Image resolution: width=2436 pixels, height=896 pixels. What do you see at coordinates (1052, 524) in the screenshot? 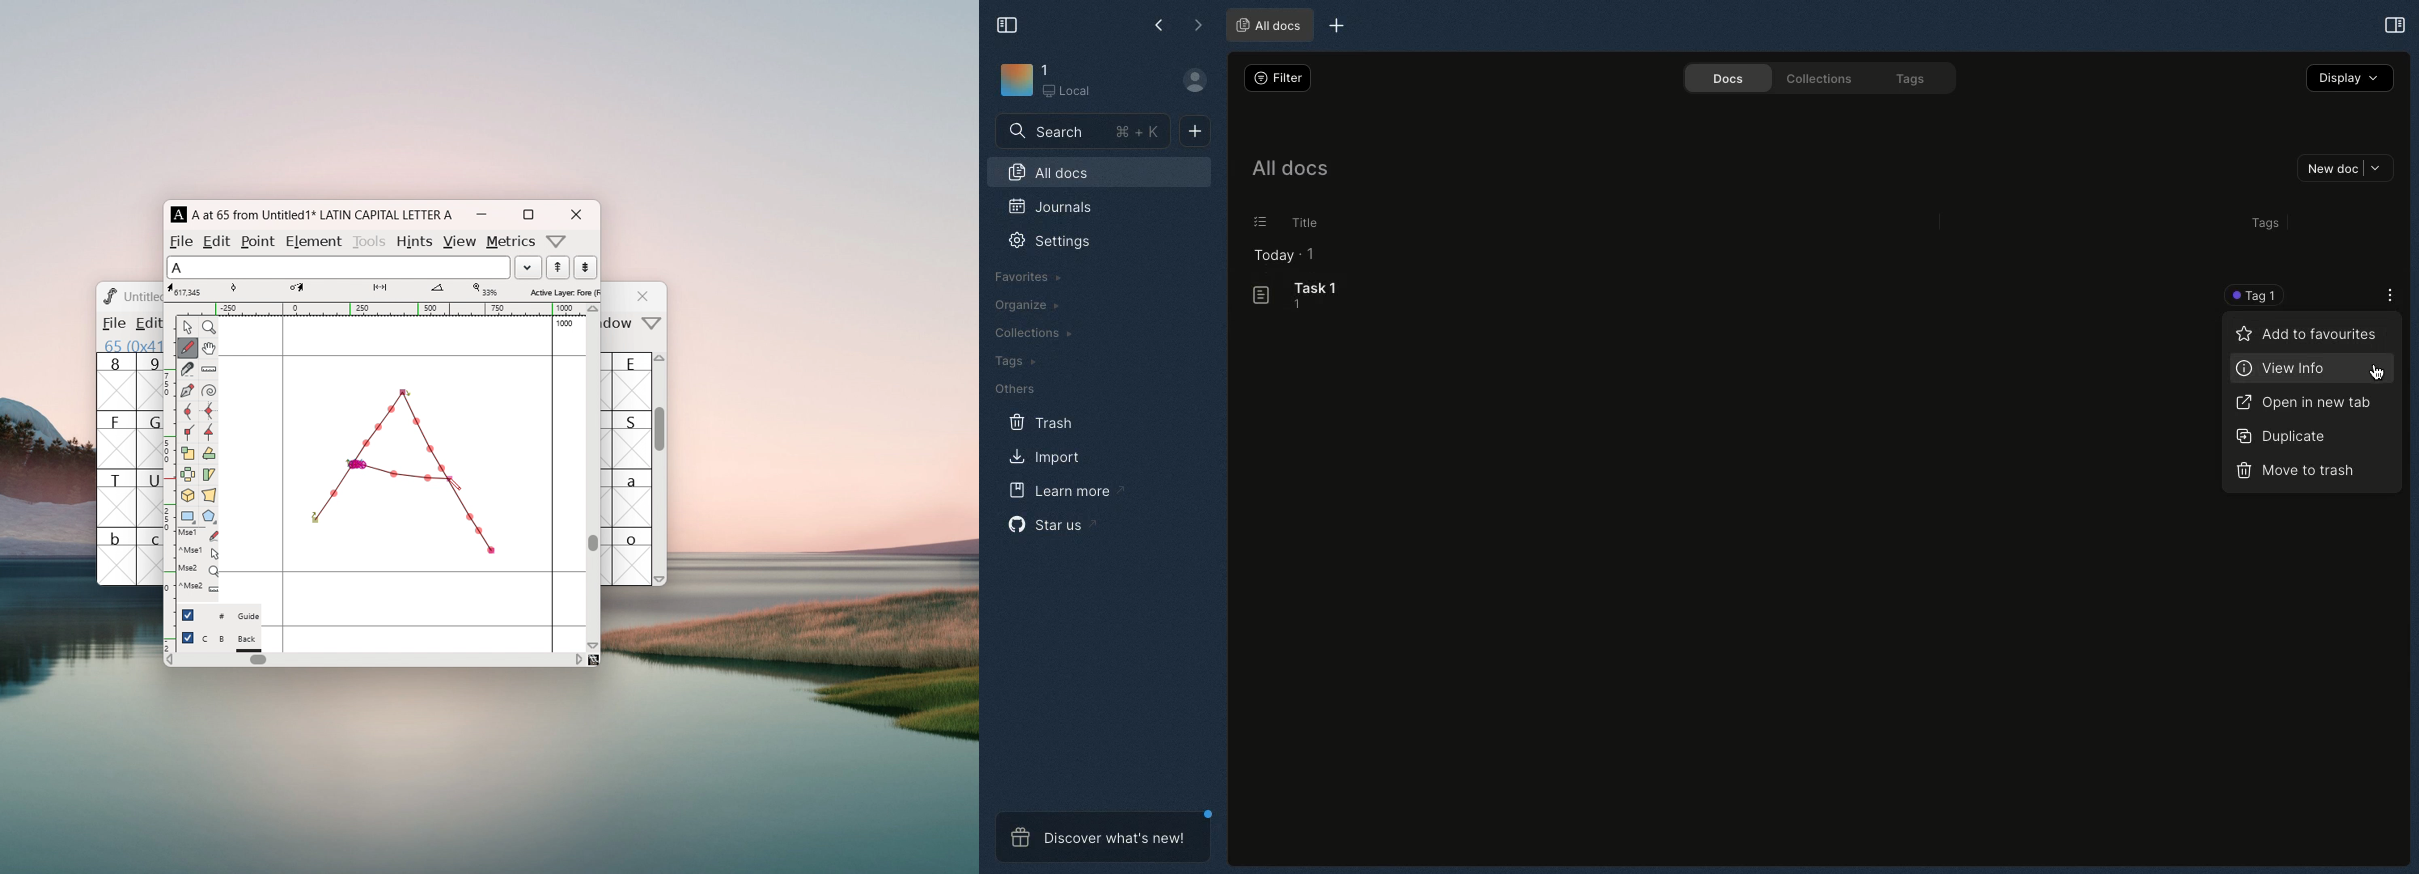
I see `Star us` at bounding box center [1052, 524].